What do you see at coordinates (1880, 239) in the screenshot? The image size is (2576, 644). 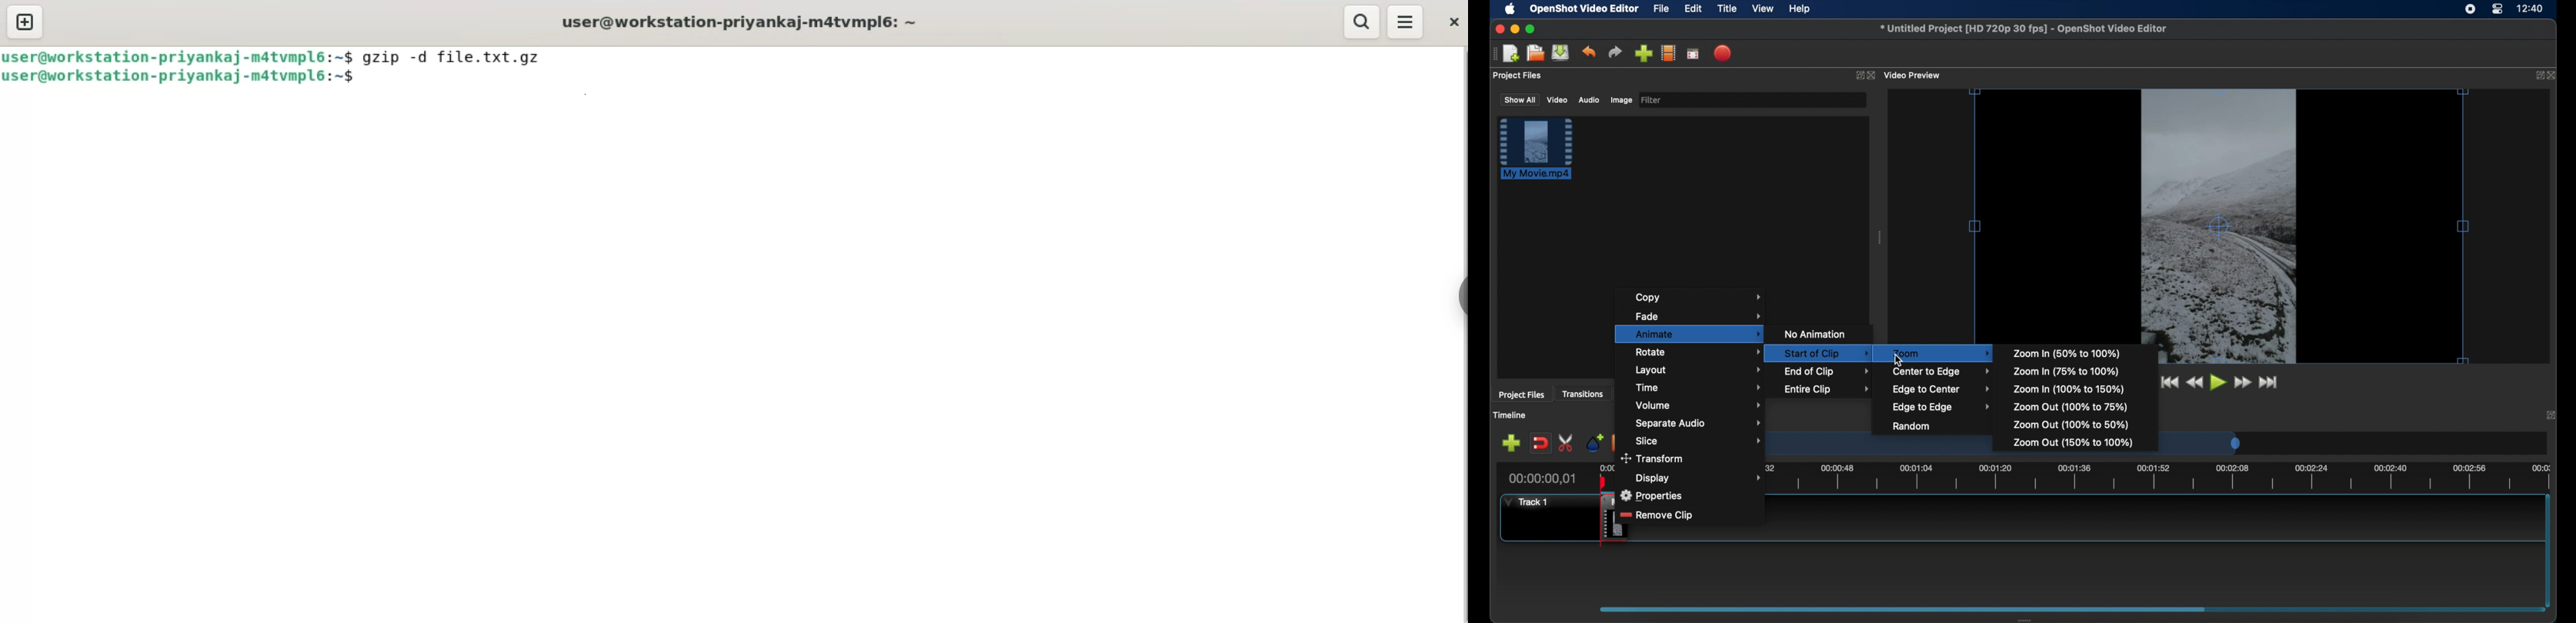 I see `drag handle` at bounding box center [1880, 239].